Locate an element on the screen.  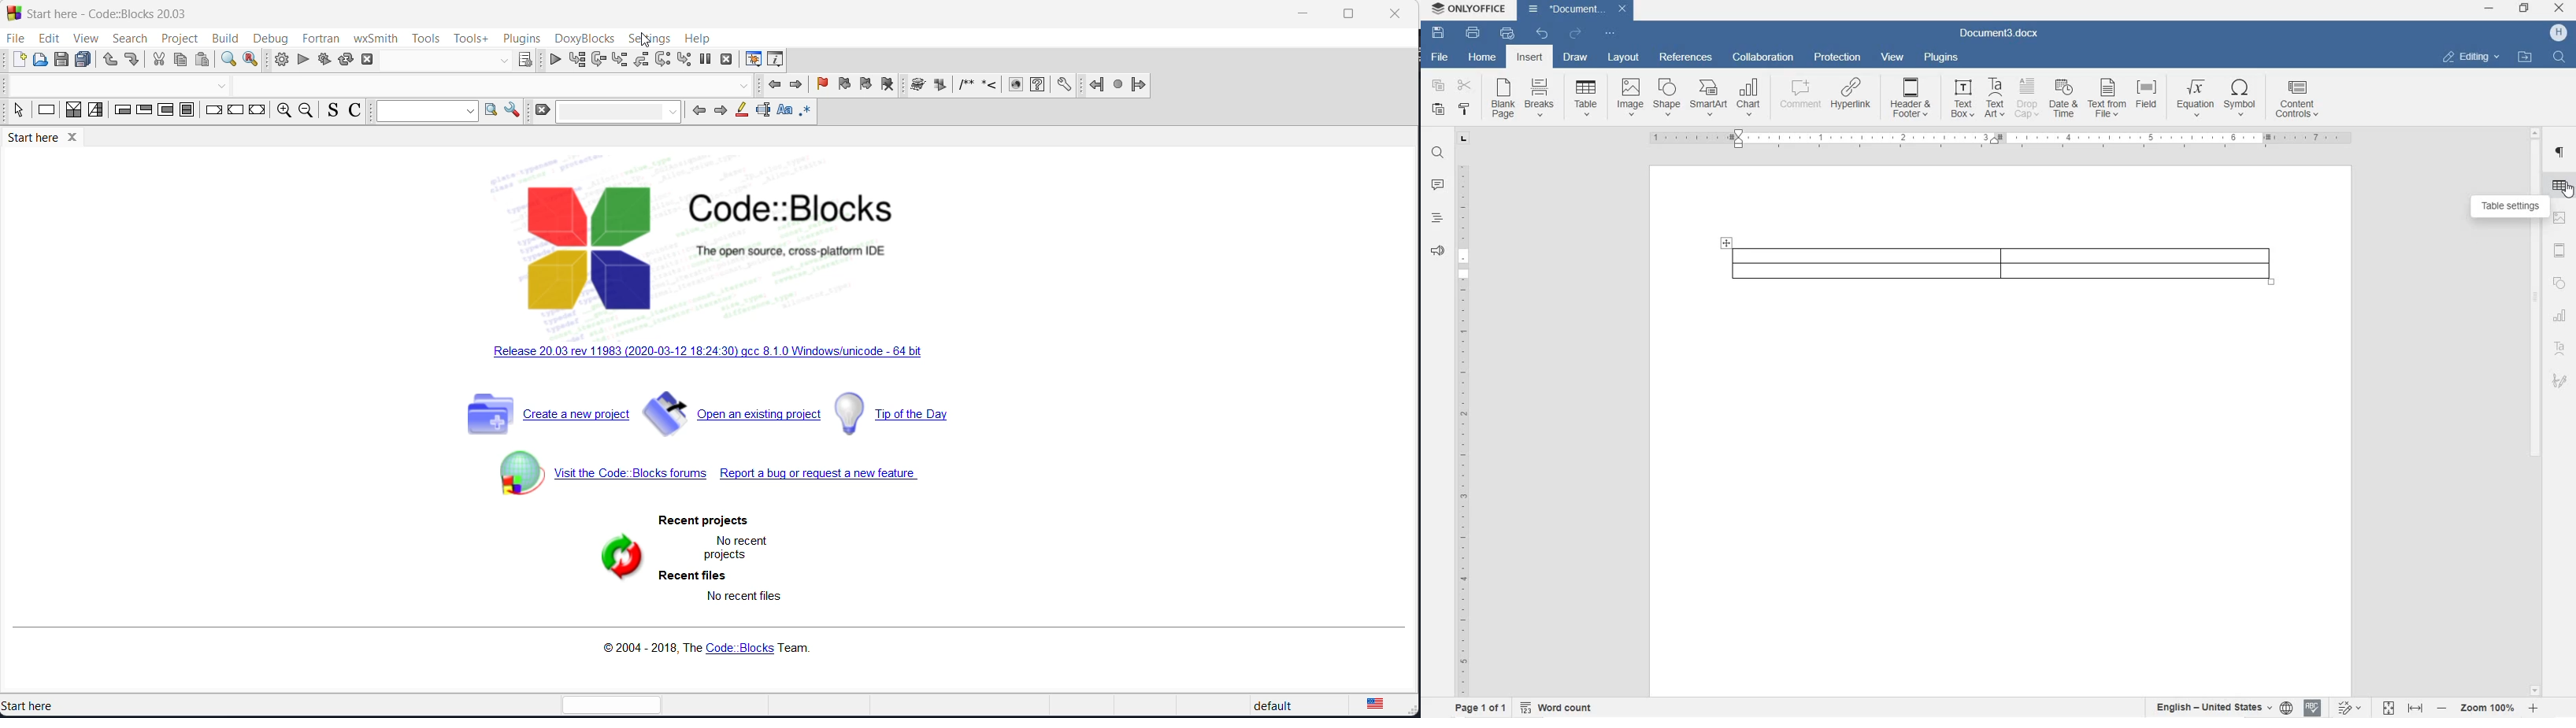
insert table is located at coordinates (1586, 98).